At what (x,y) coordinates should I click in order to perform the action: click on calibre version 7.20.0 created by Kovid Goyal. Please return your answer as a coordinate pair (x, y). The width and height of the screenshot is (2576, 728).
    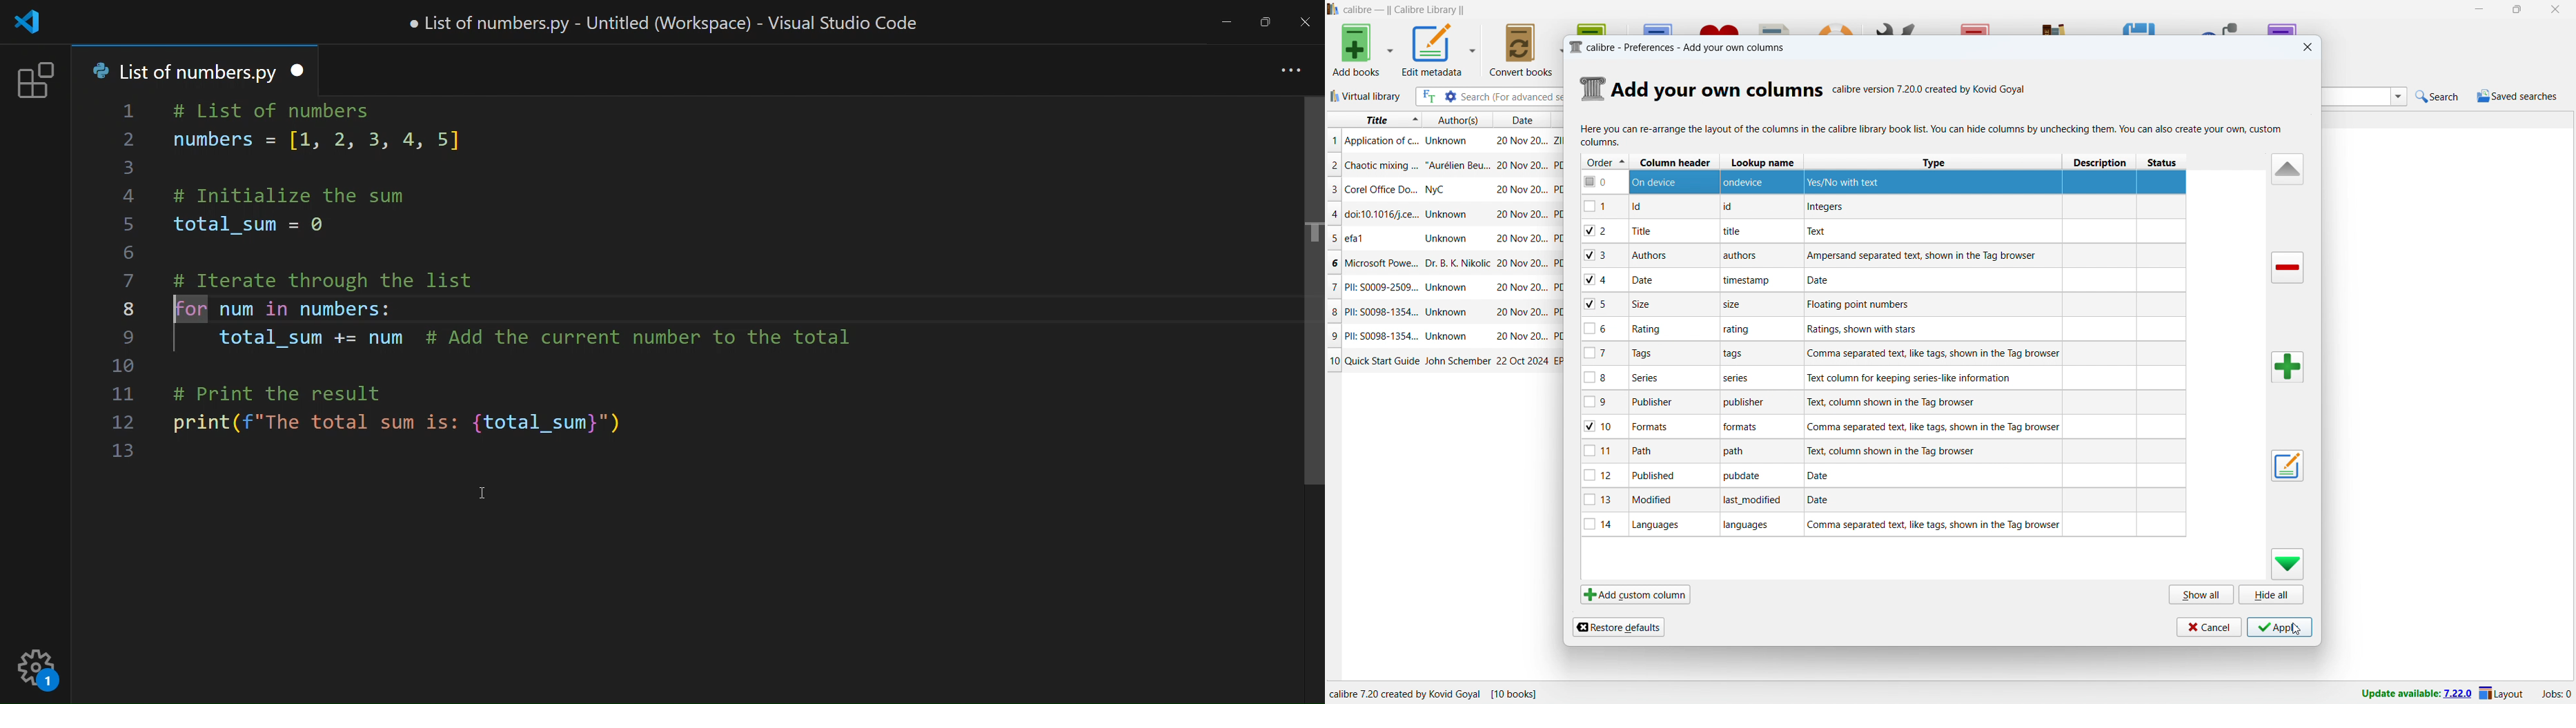
    Looking at the image, I should click on (1930, 87).